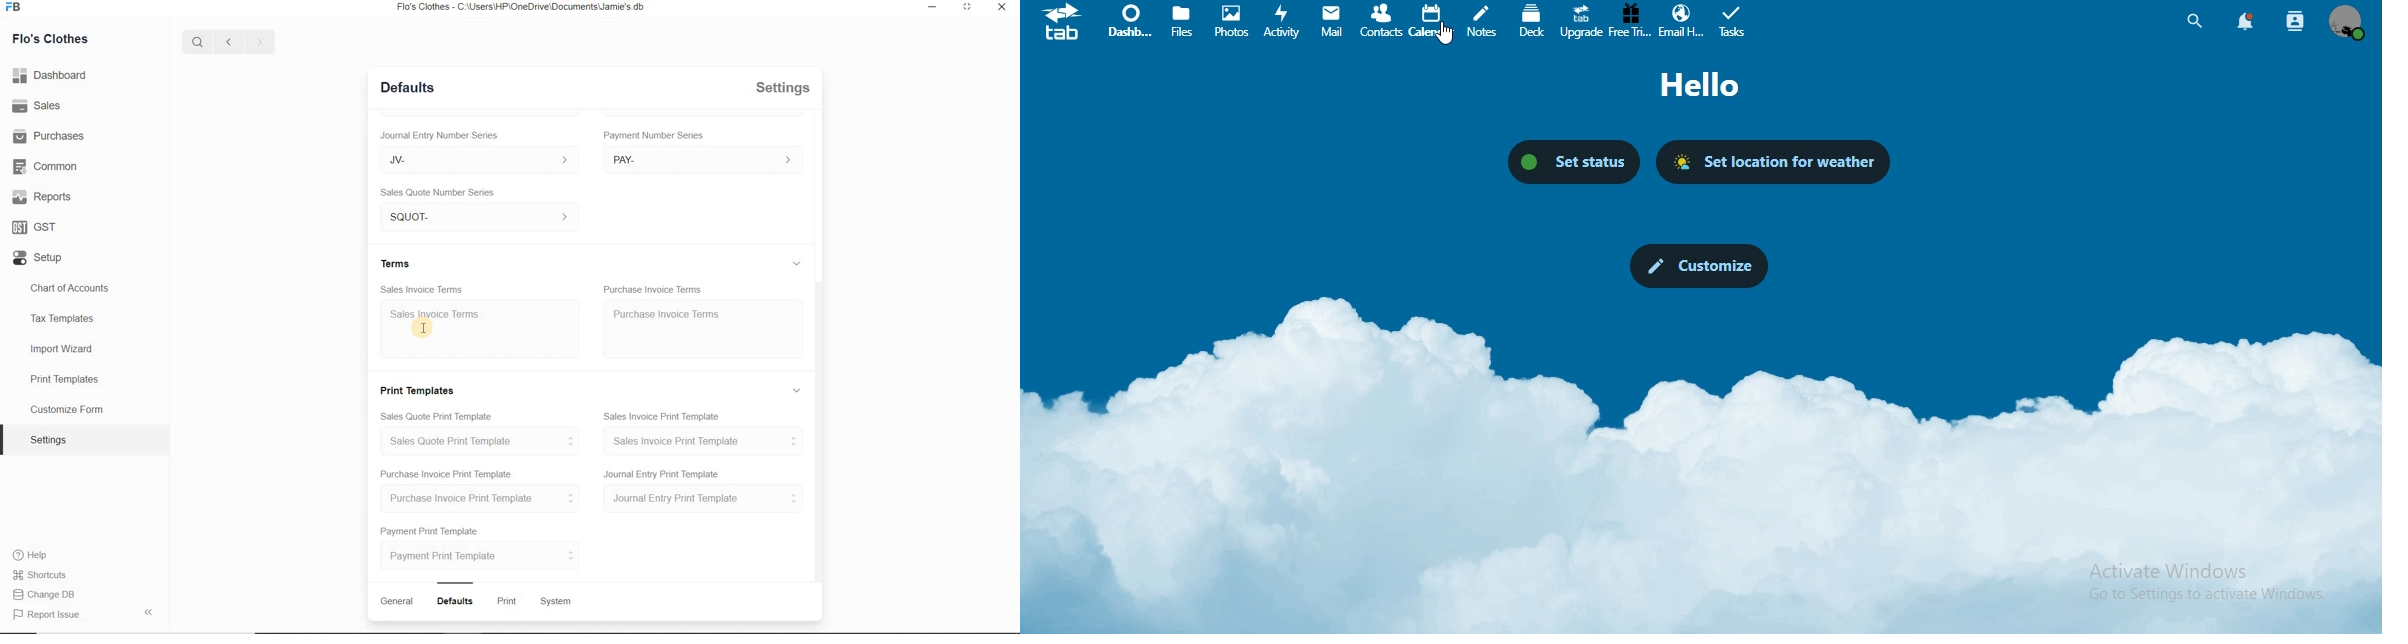 The image size is (2408, 644). I want to click on Purchase Invoice Print Template, so click(446, 473).